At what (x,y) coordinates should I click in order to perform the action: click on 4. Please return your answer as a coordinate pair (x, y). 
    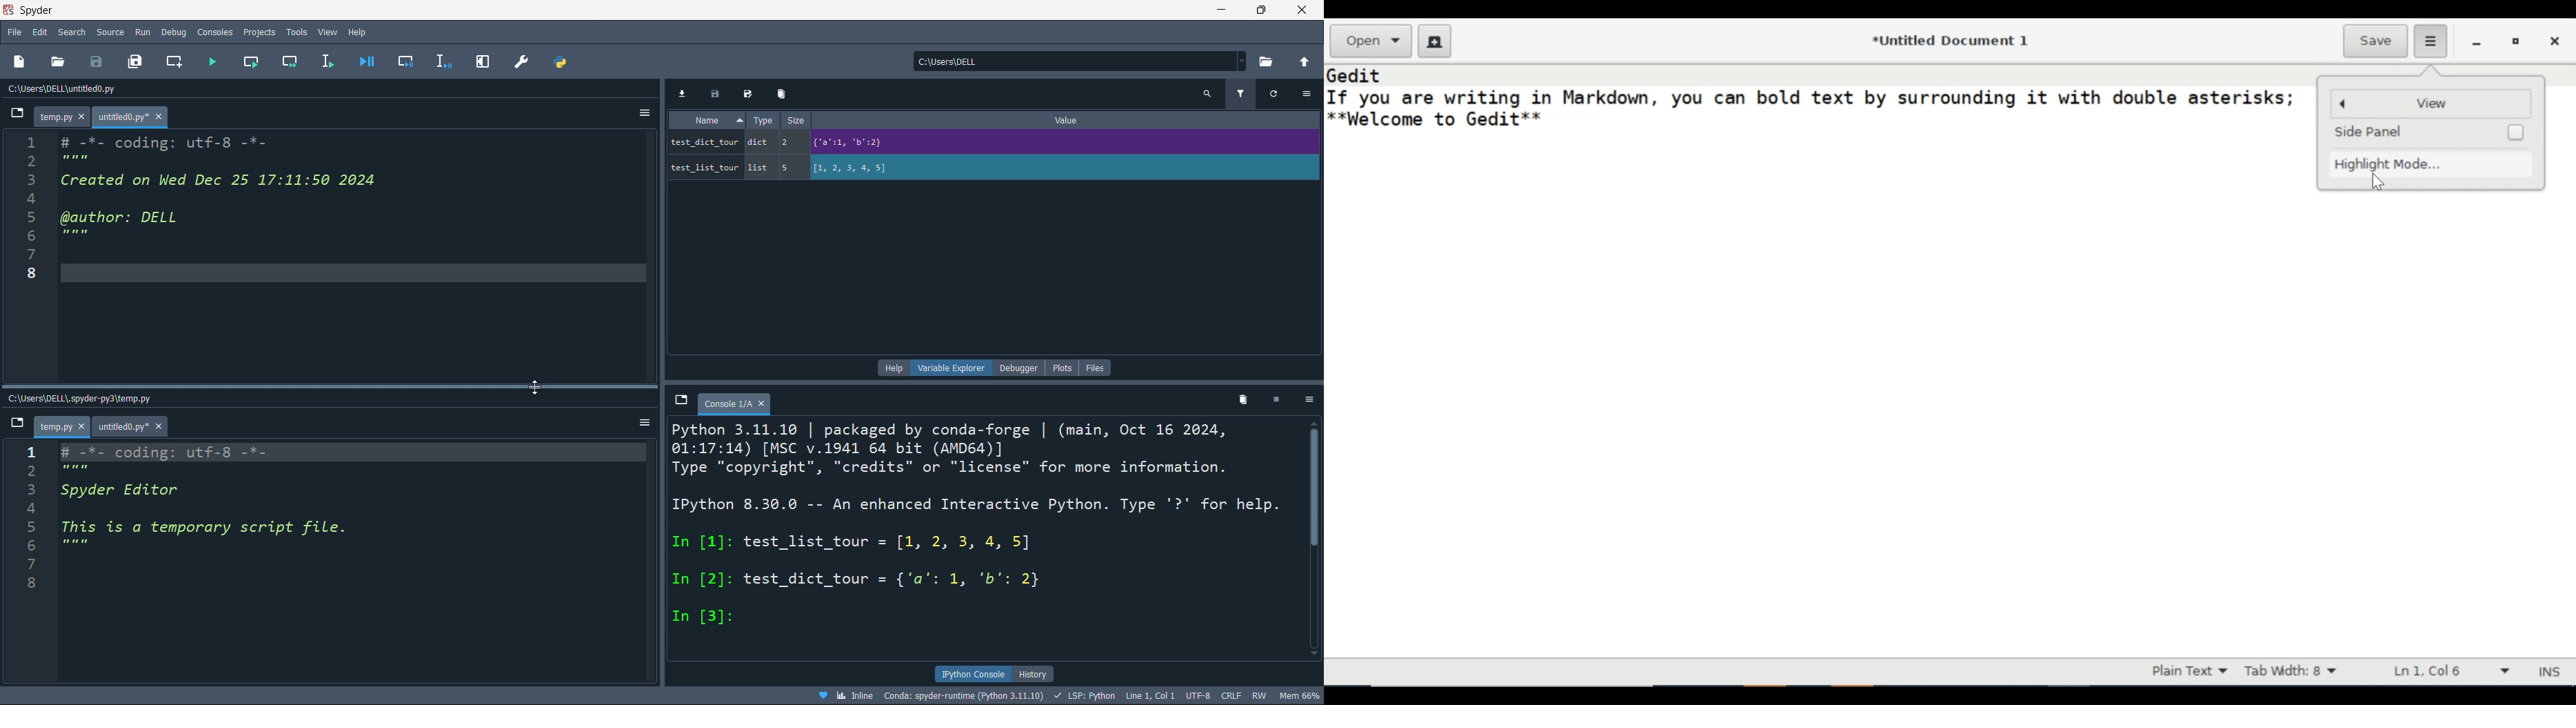
    Looking at the image, I should click on (39, 199).